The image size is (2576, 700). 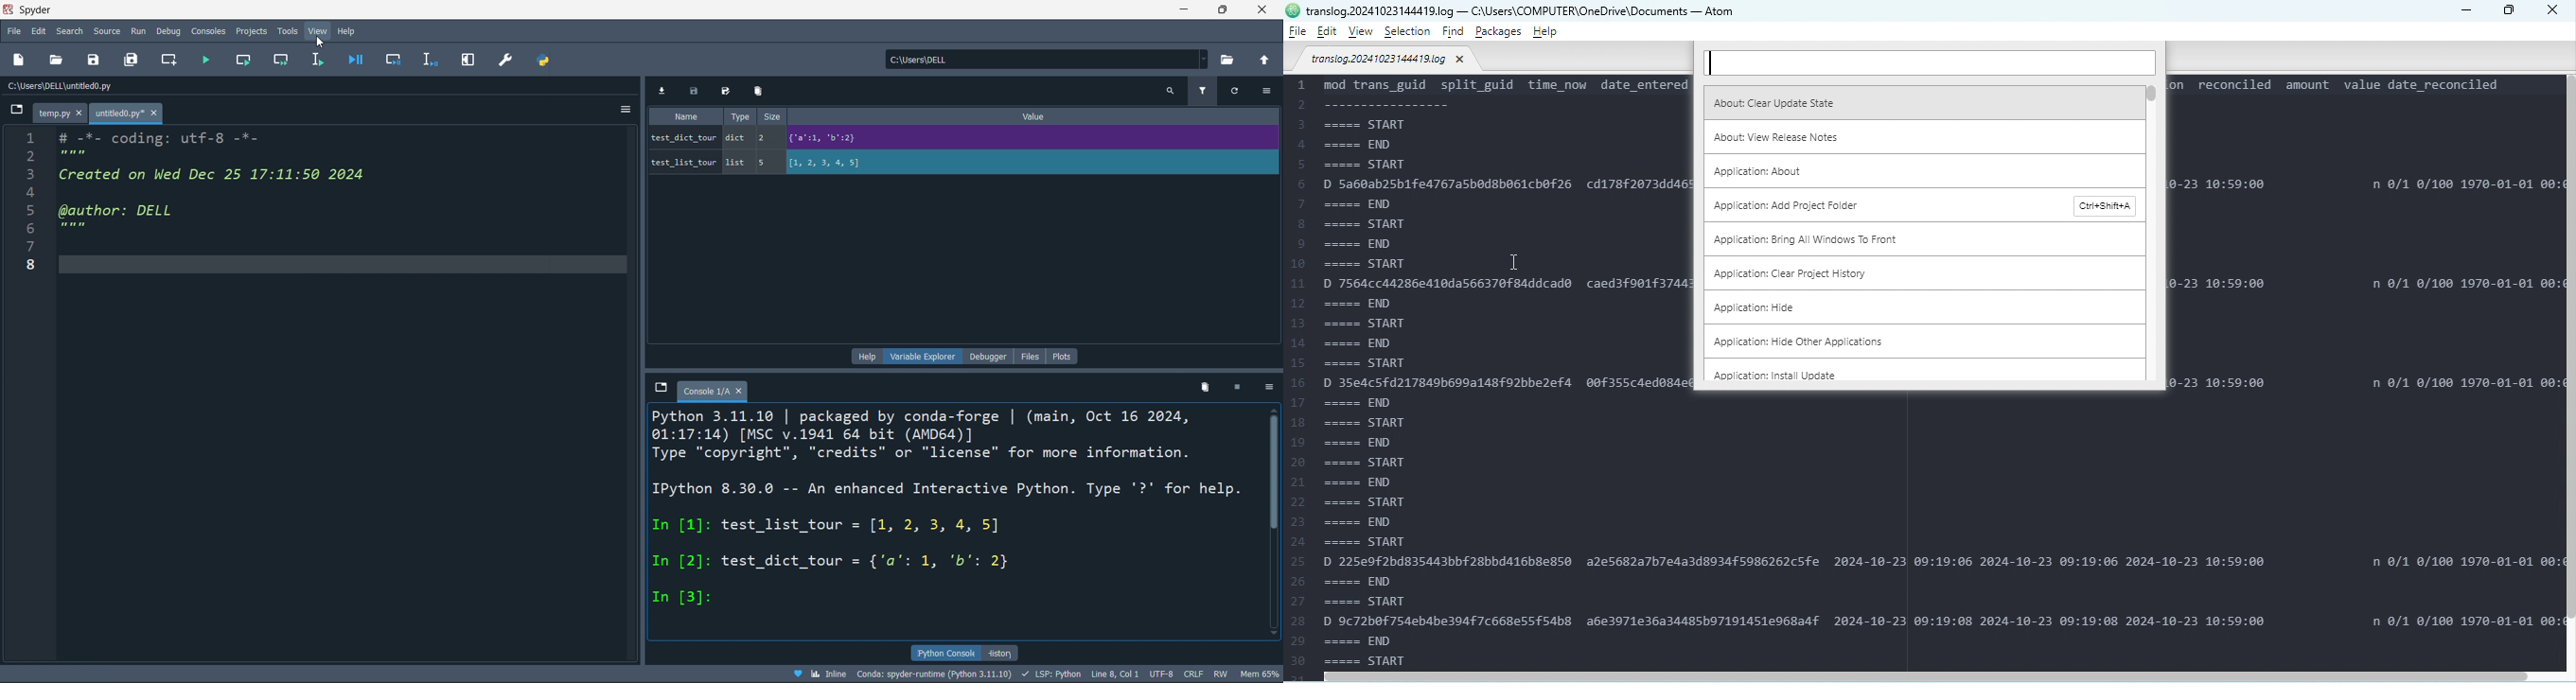 I want to click on more options, so click(x=1272, y=388).